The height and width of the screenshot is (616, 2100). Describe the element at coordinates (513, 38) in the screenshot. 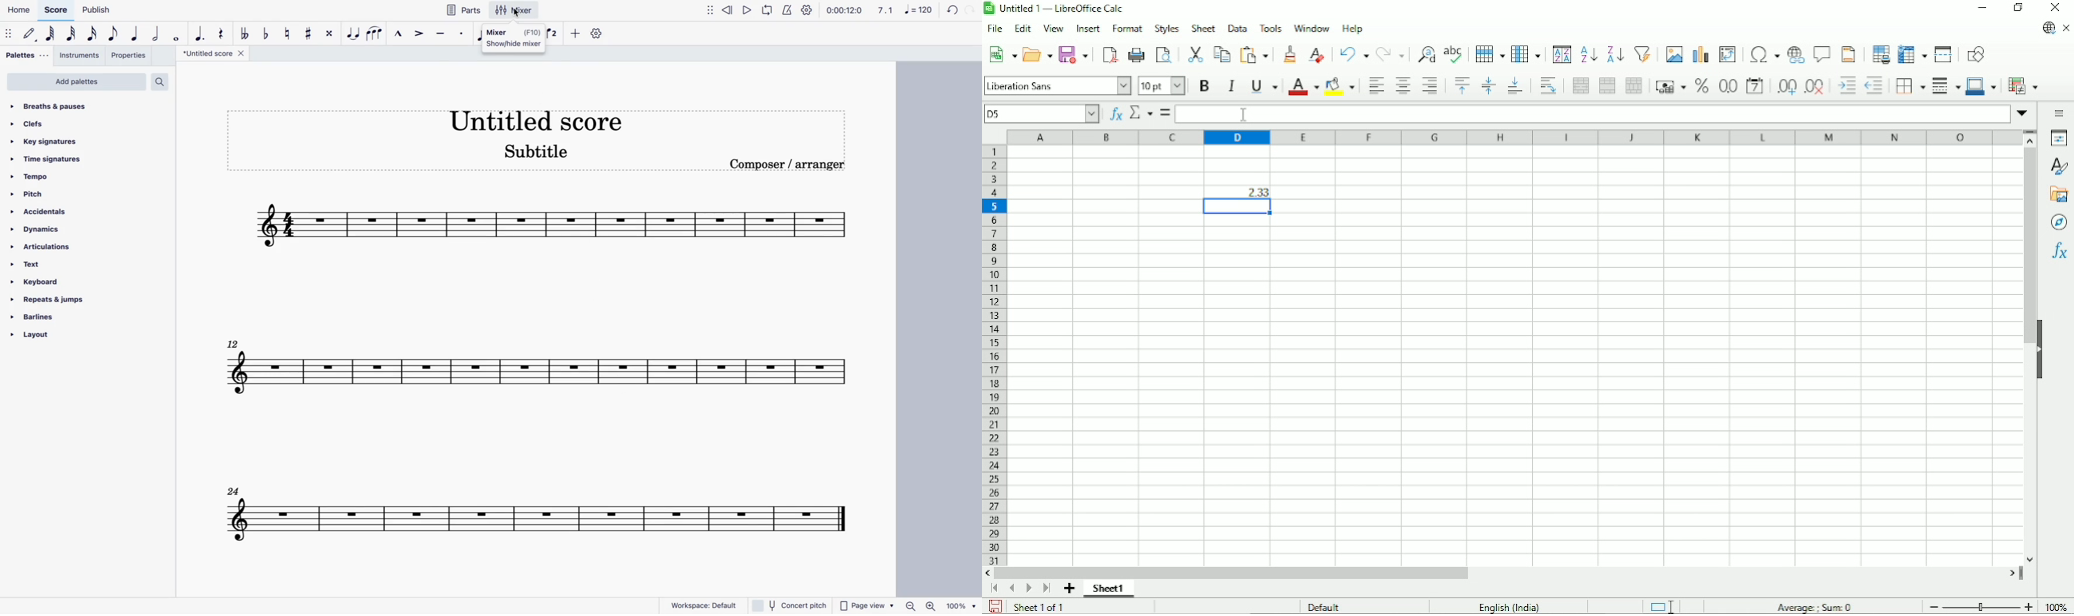

I see `mixer` at that location.